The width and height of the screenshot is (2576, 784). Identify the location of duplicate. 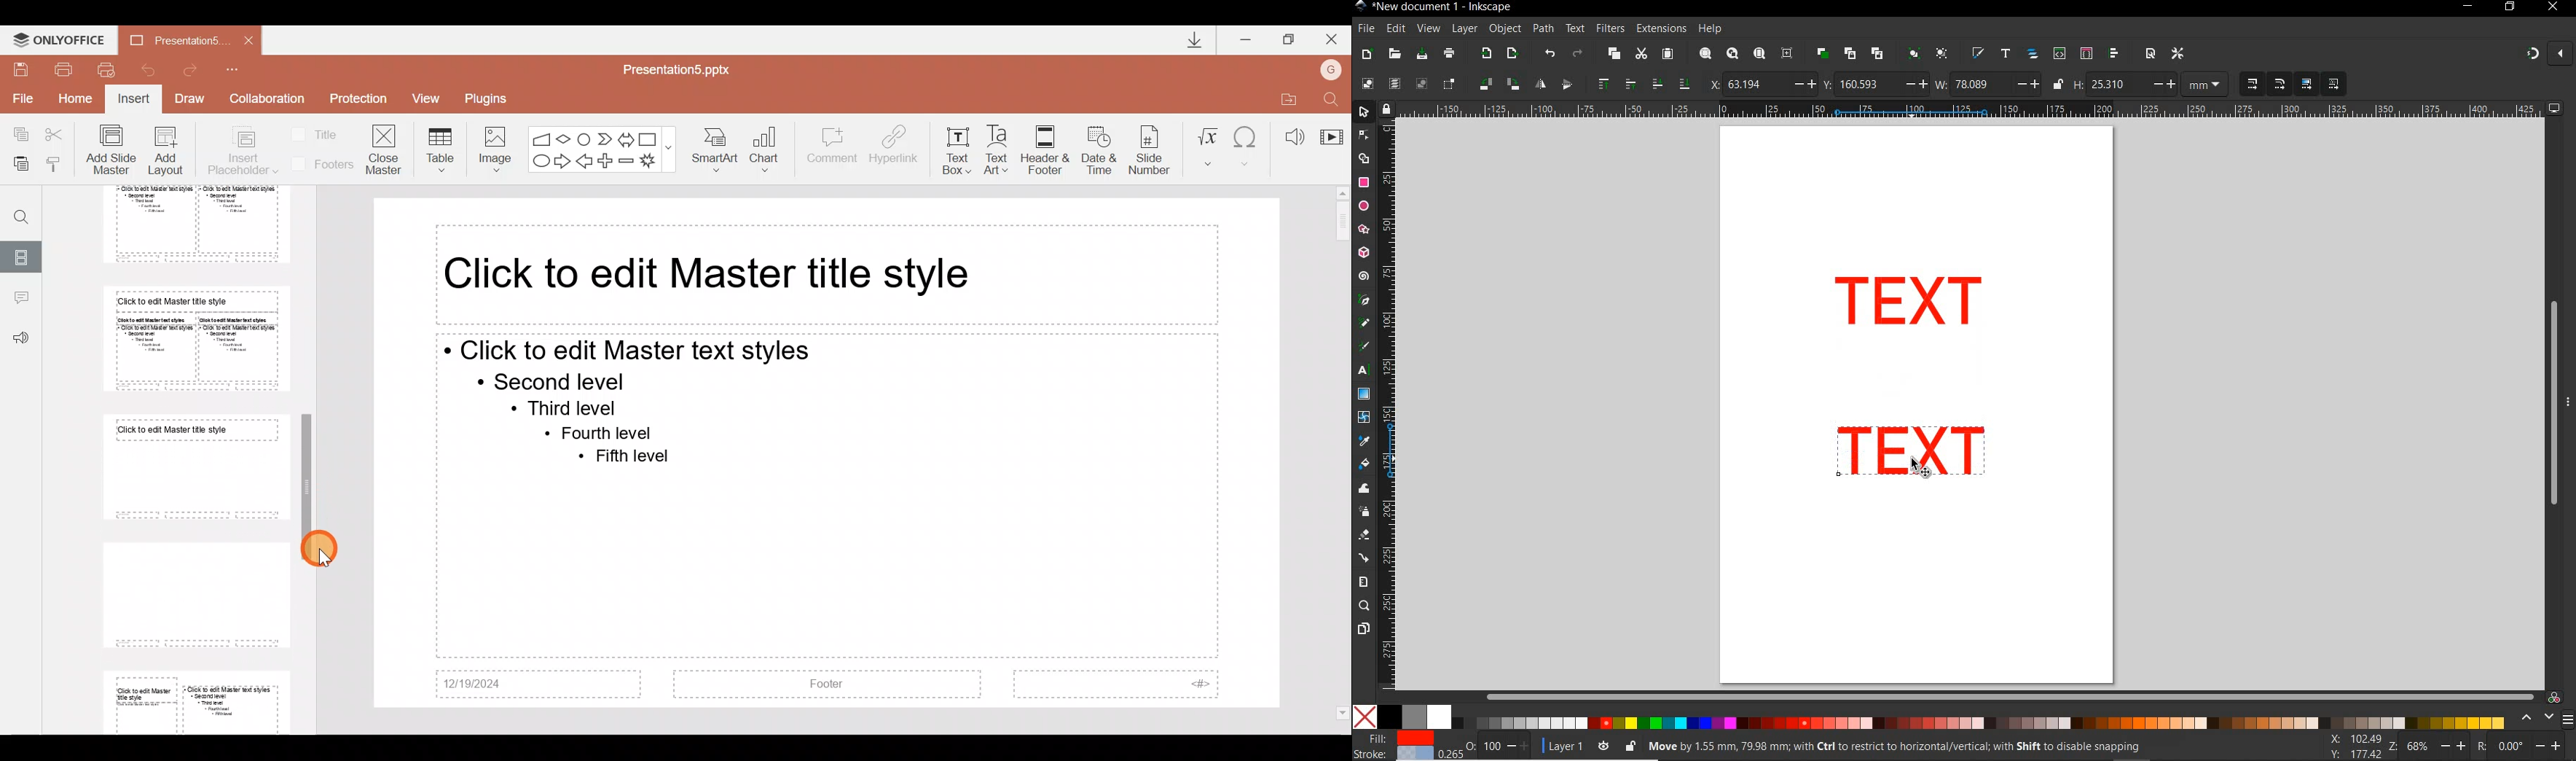
(1823, 53).